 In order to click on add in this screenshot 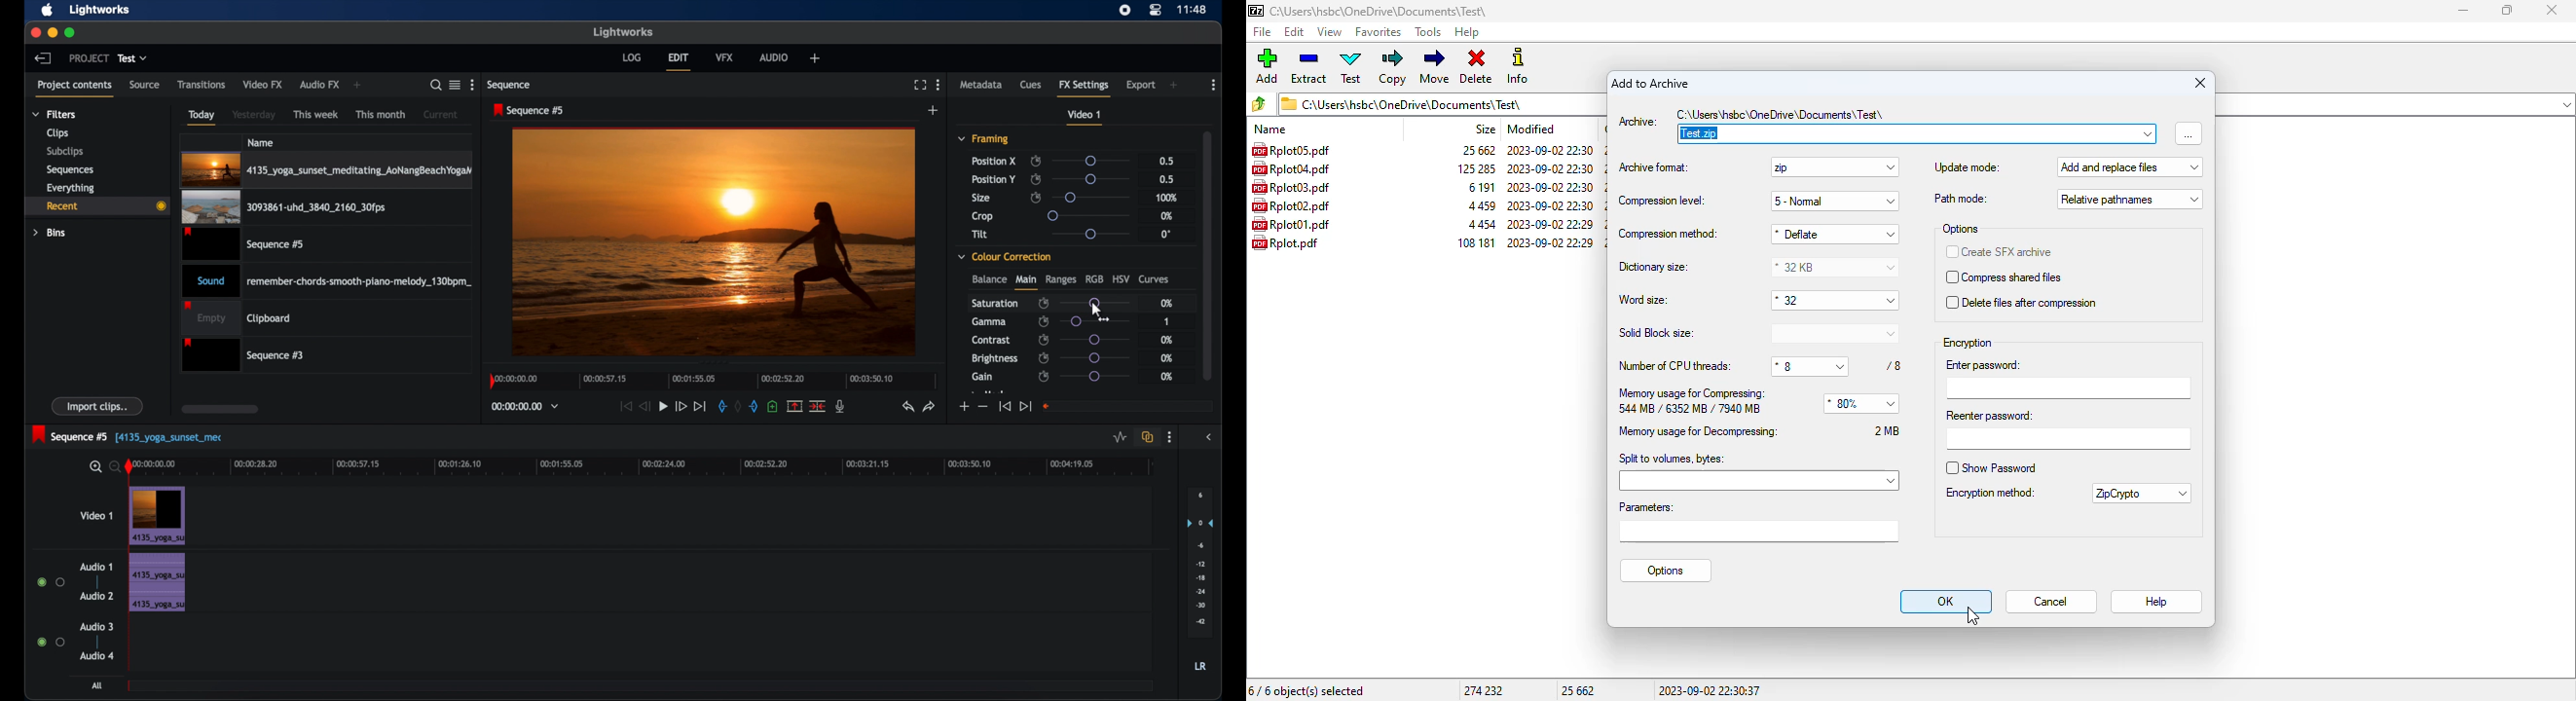, I will do `click(358, 86)`.